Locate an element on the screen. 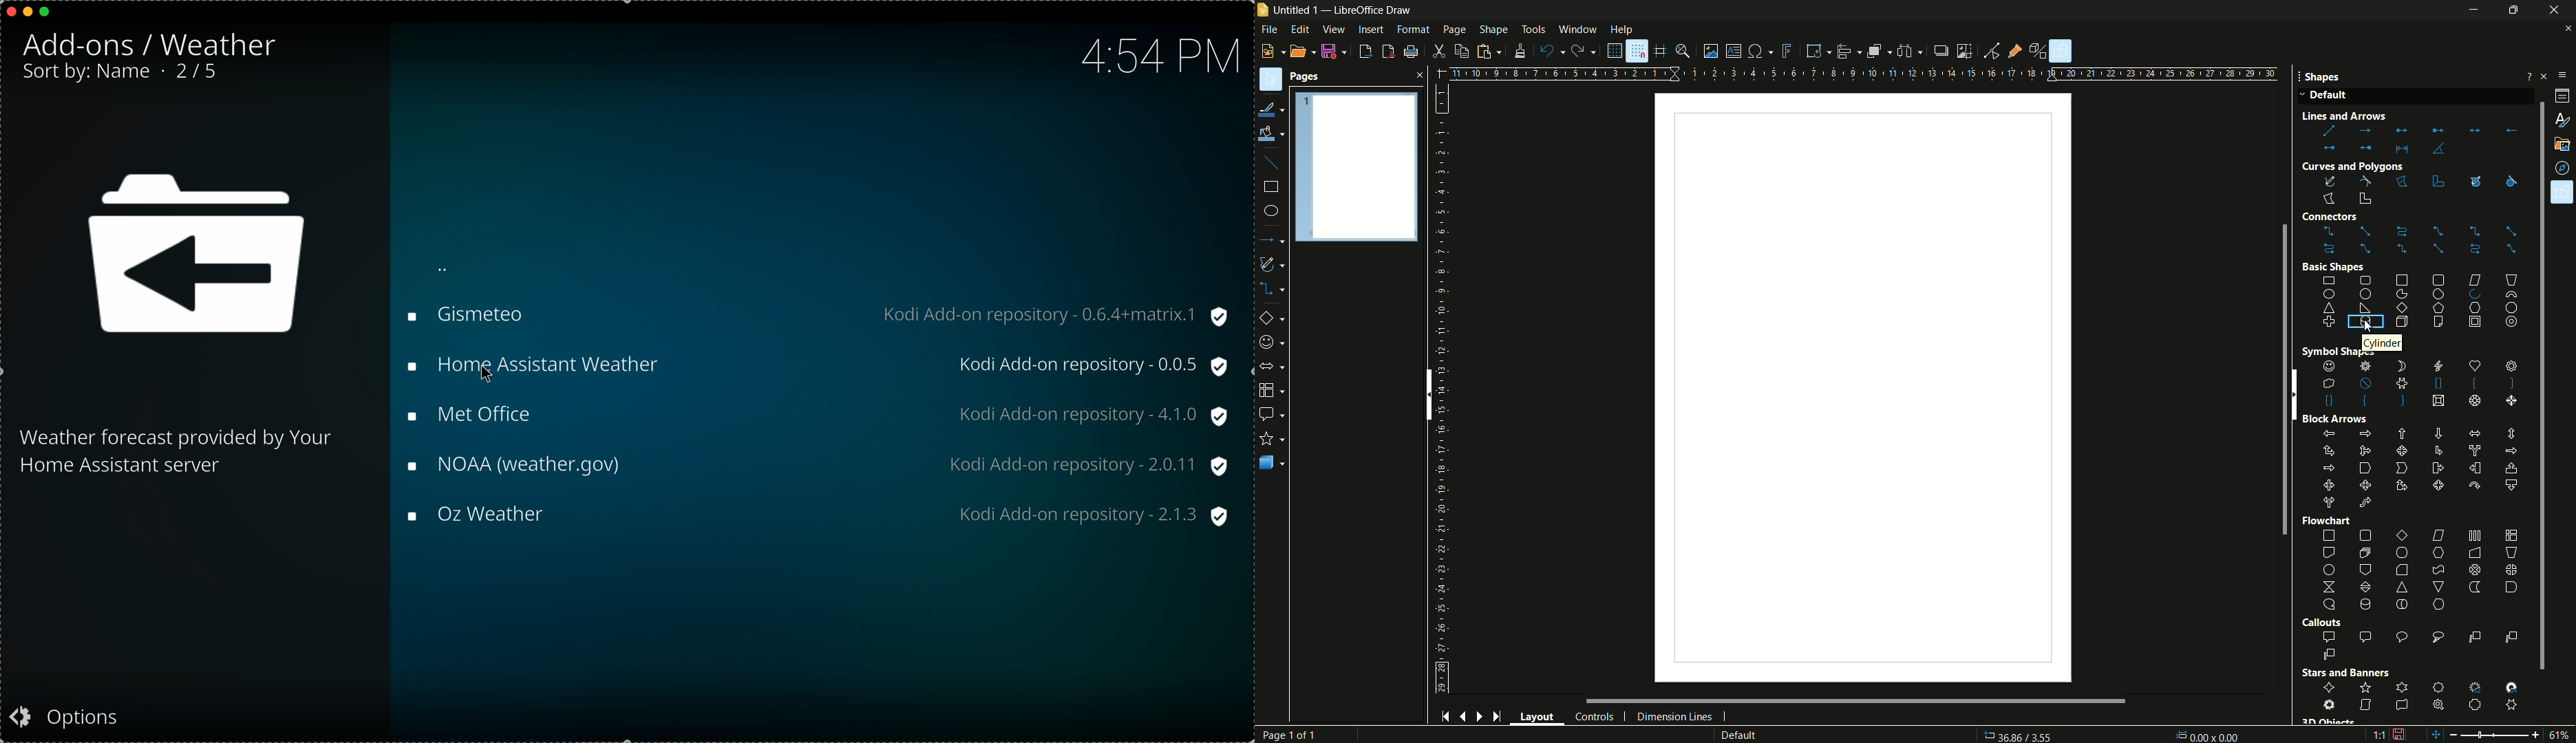  cursor is located at coordinates (491, 377).